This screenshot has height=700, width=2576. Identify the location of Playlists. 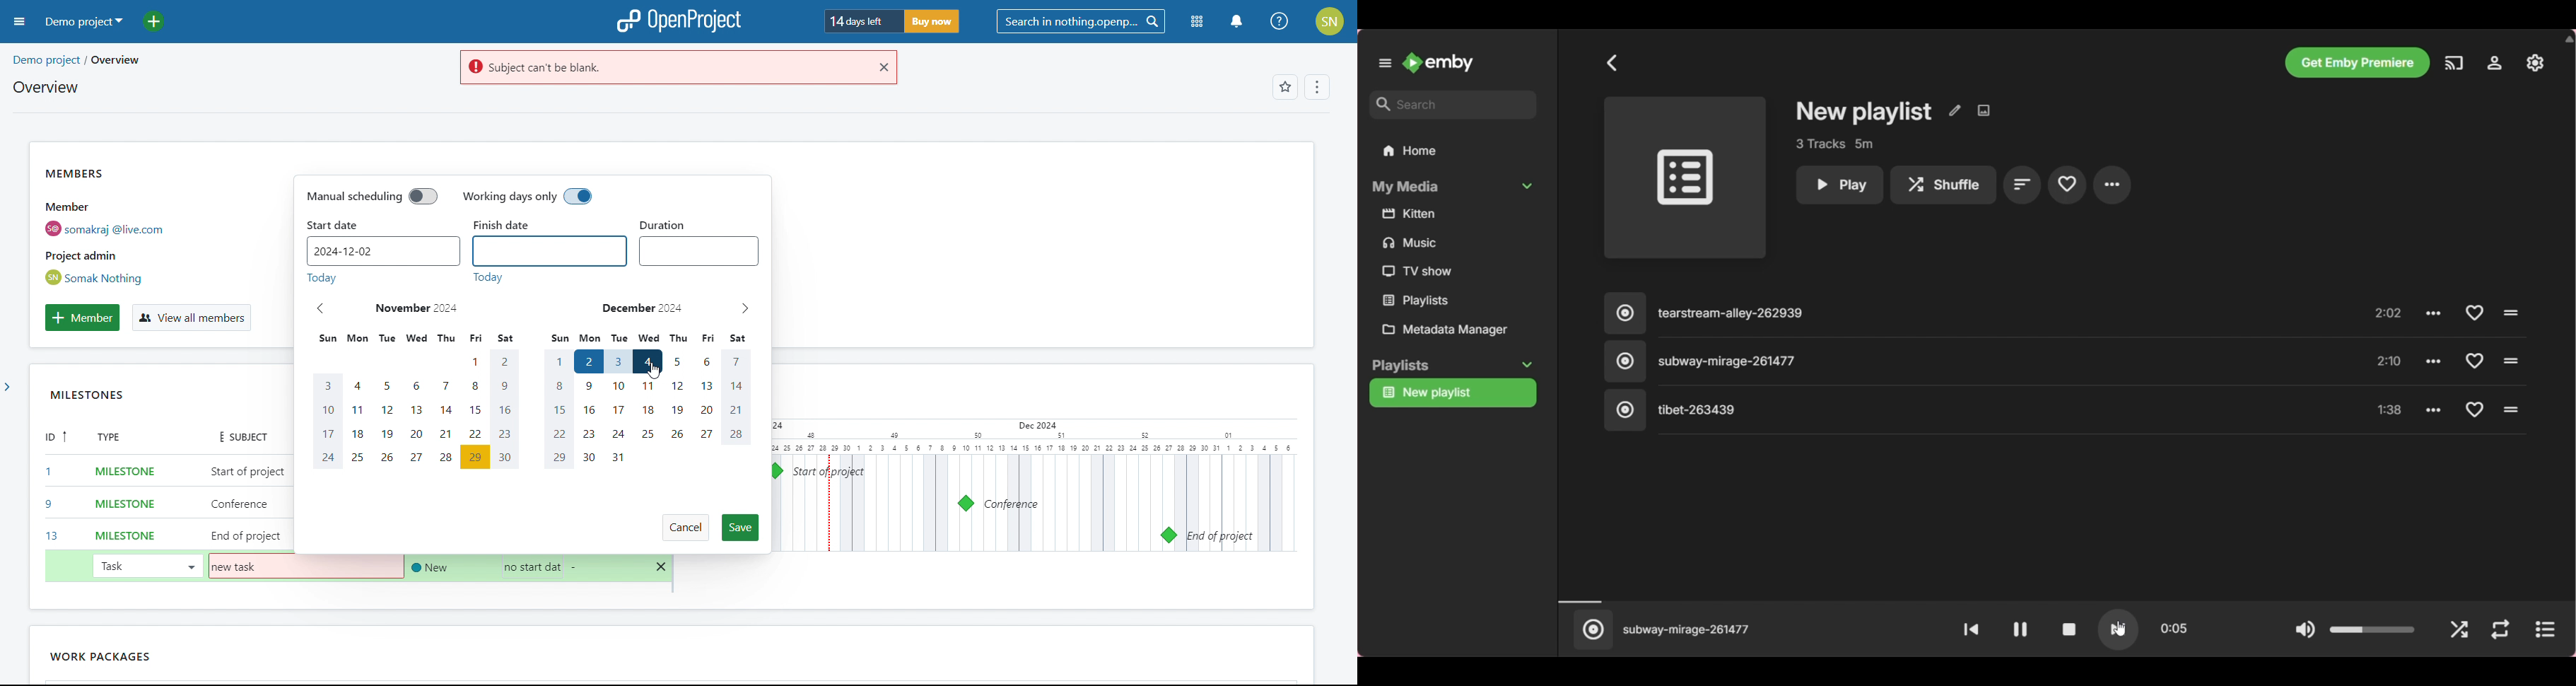
(1450, 365).